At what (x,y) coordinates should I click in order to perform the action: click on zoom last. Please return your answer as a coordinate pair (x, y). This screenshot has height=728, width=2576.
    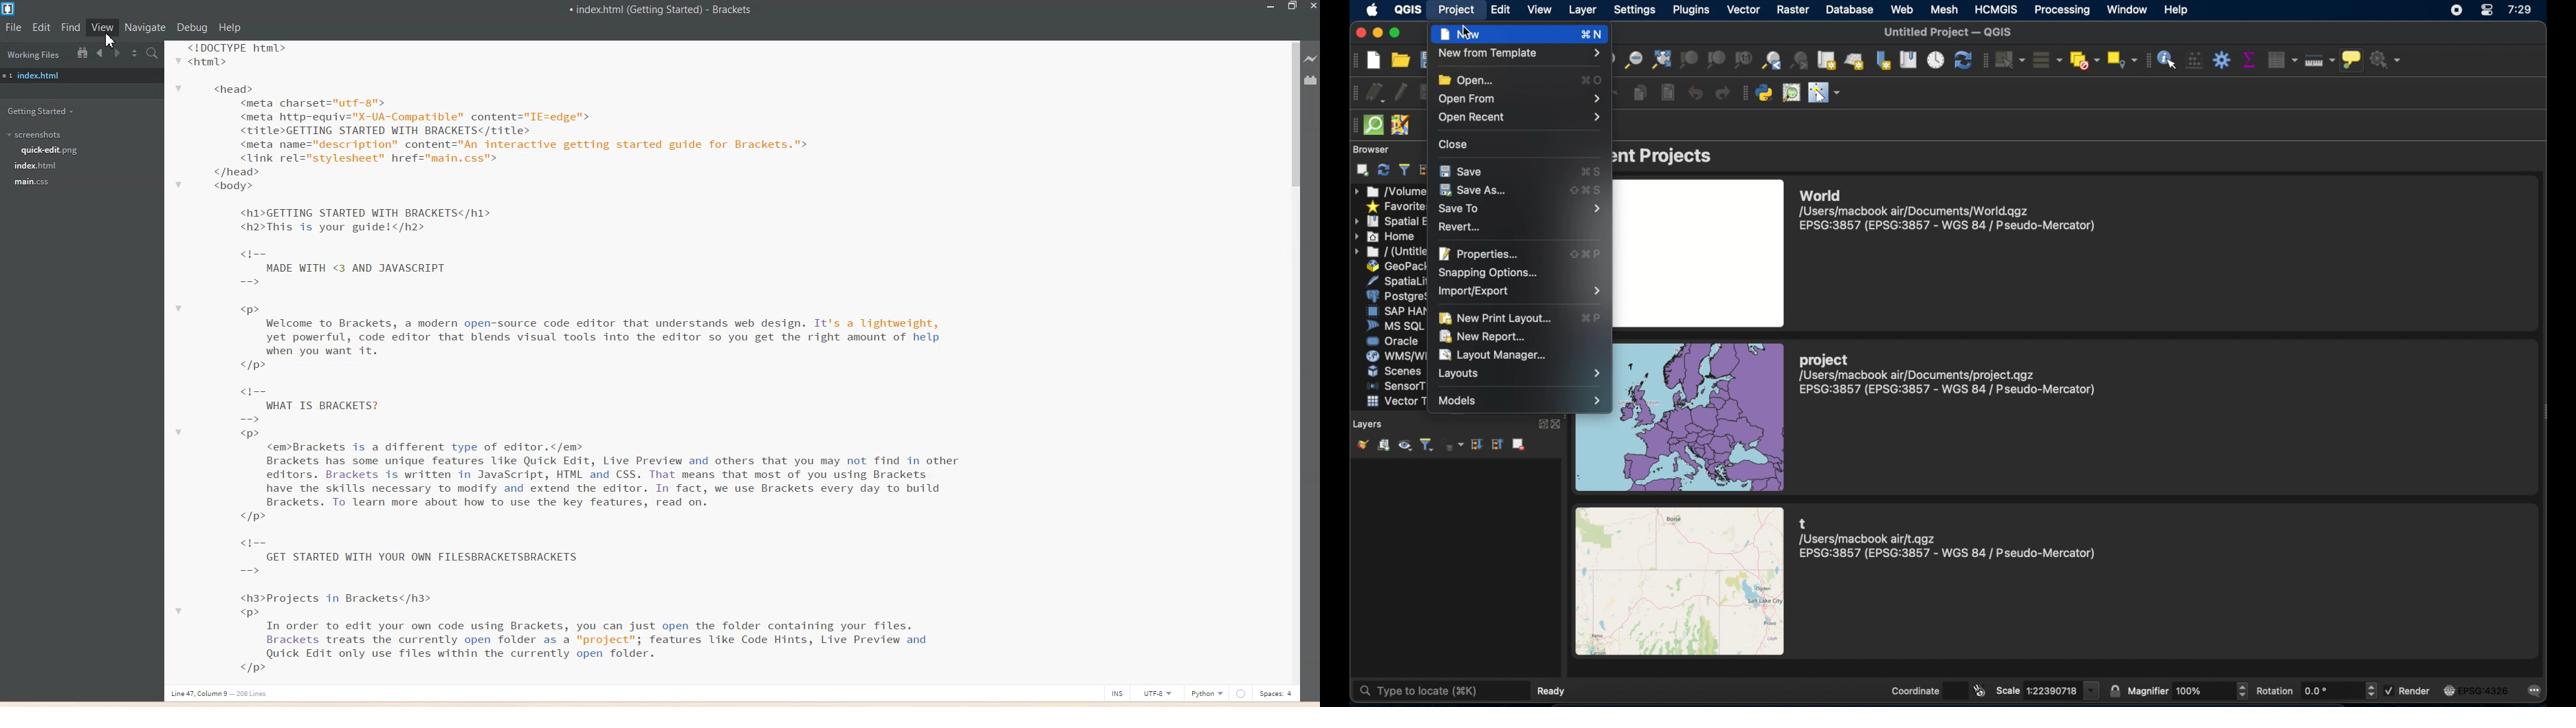
    Looking at the image, I should click on (1801, 60).